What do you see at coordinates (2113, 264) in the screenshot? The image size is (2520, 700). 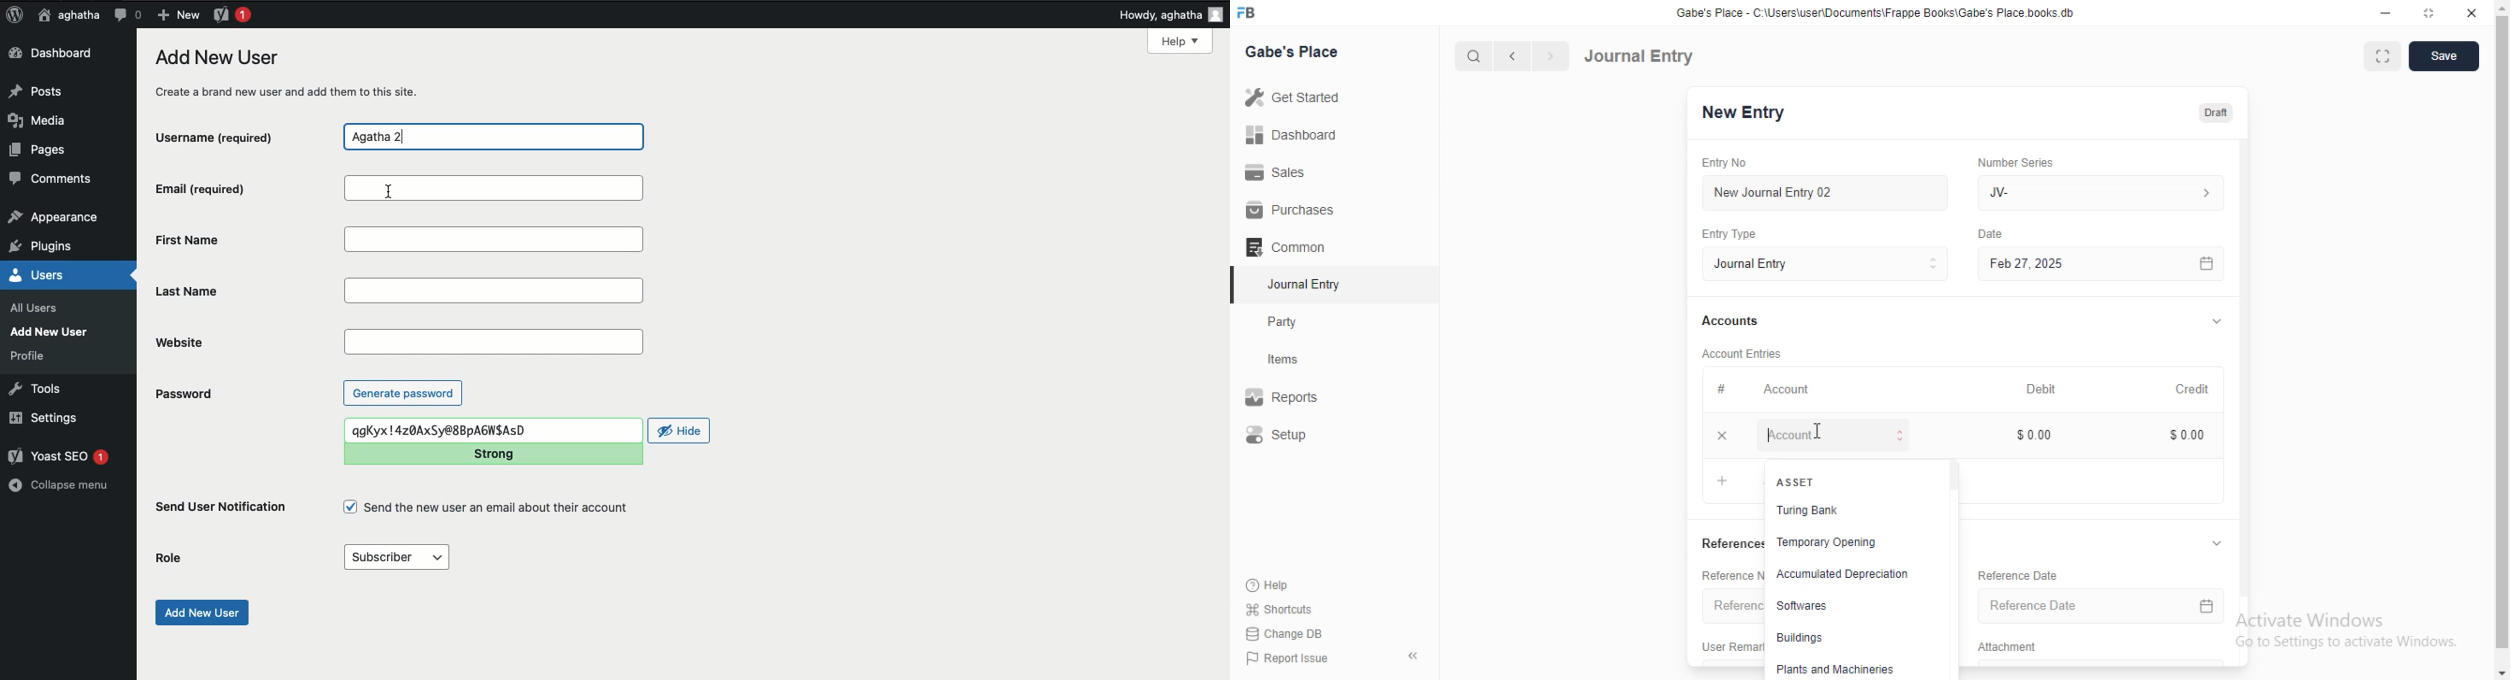 I see `Feb 27, 2025` at bounding box center [2113, 264].